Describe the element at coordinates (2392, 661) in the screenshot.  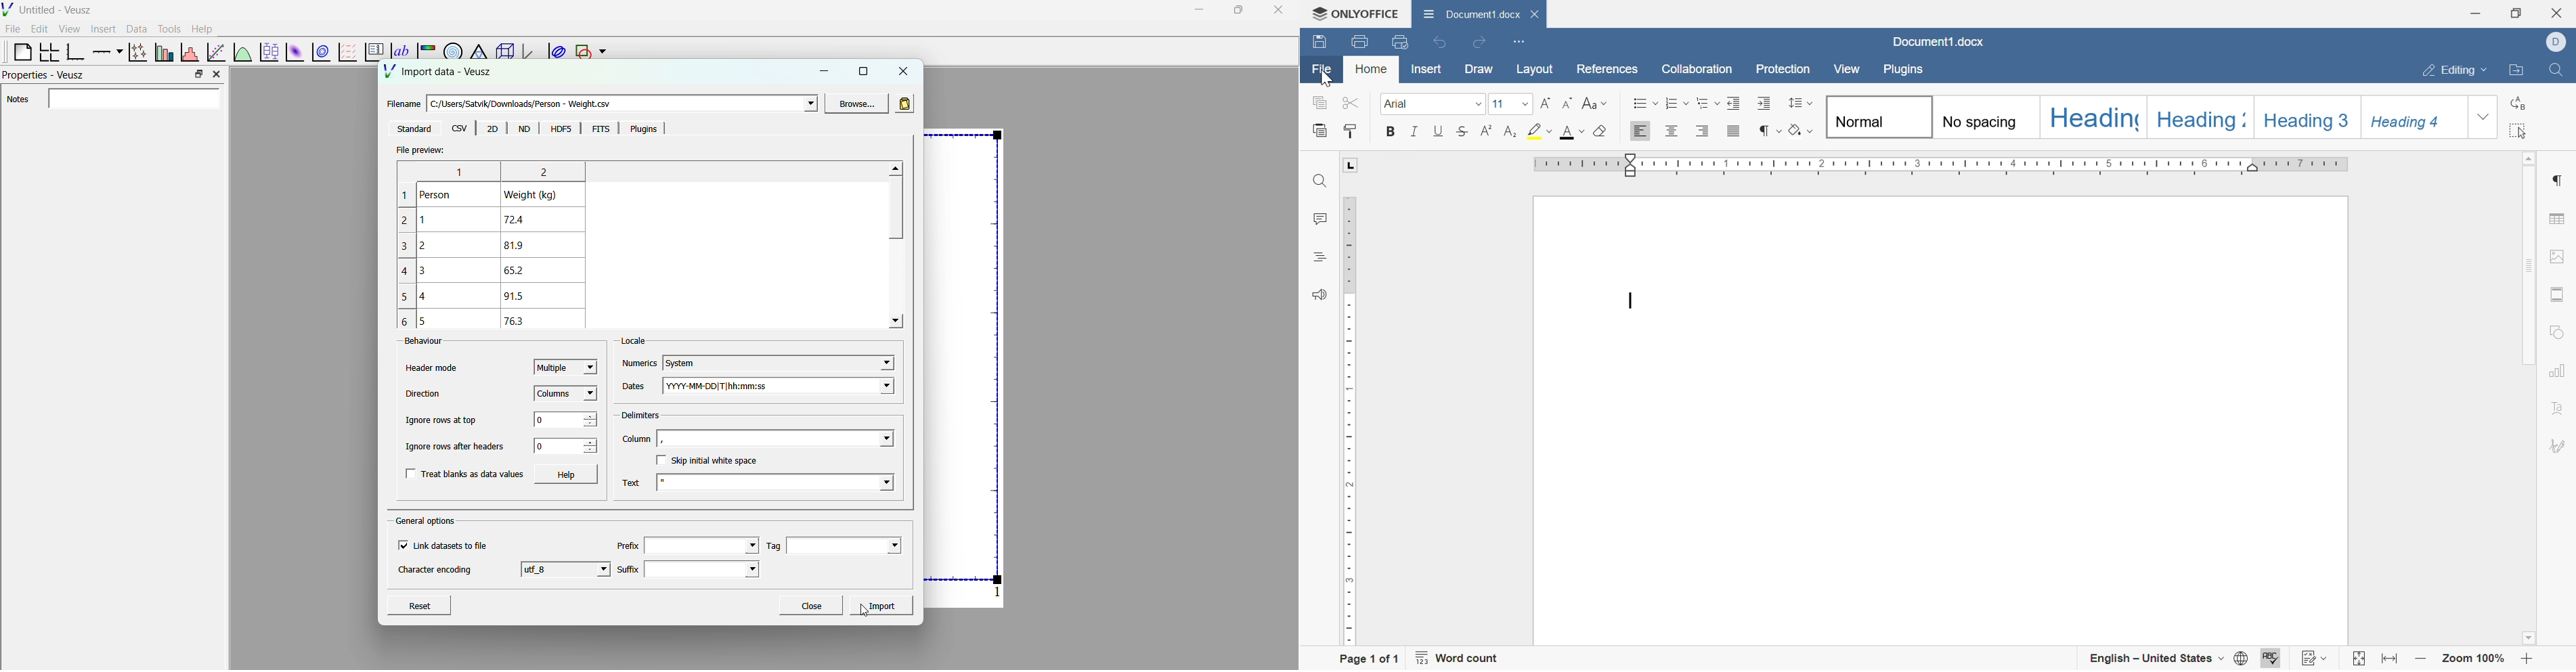
I see `fit to width` at that location.